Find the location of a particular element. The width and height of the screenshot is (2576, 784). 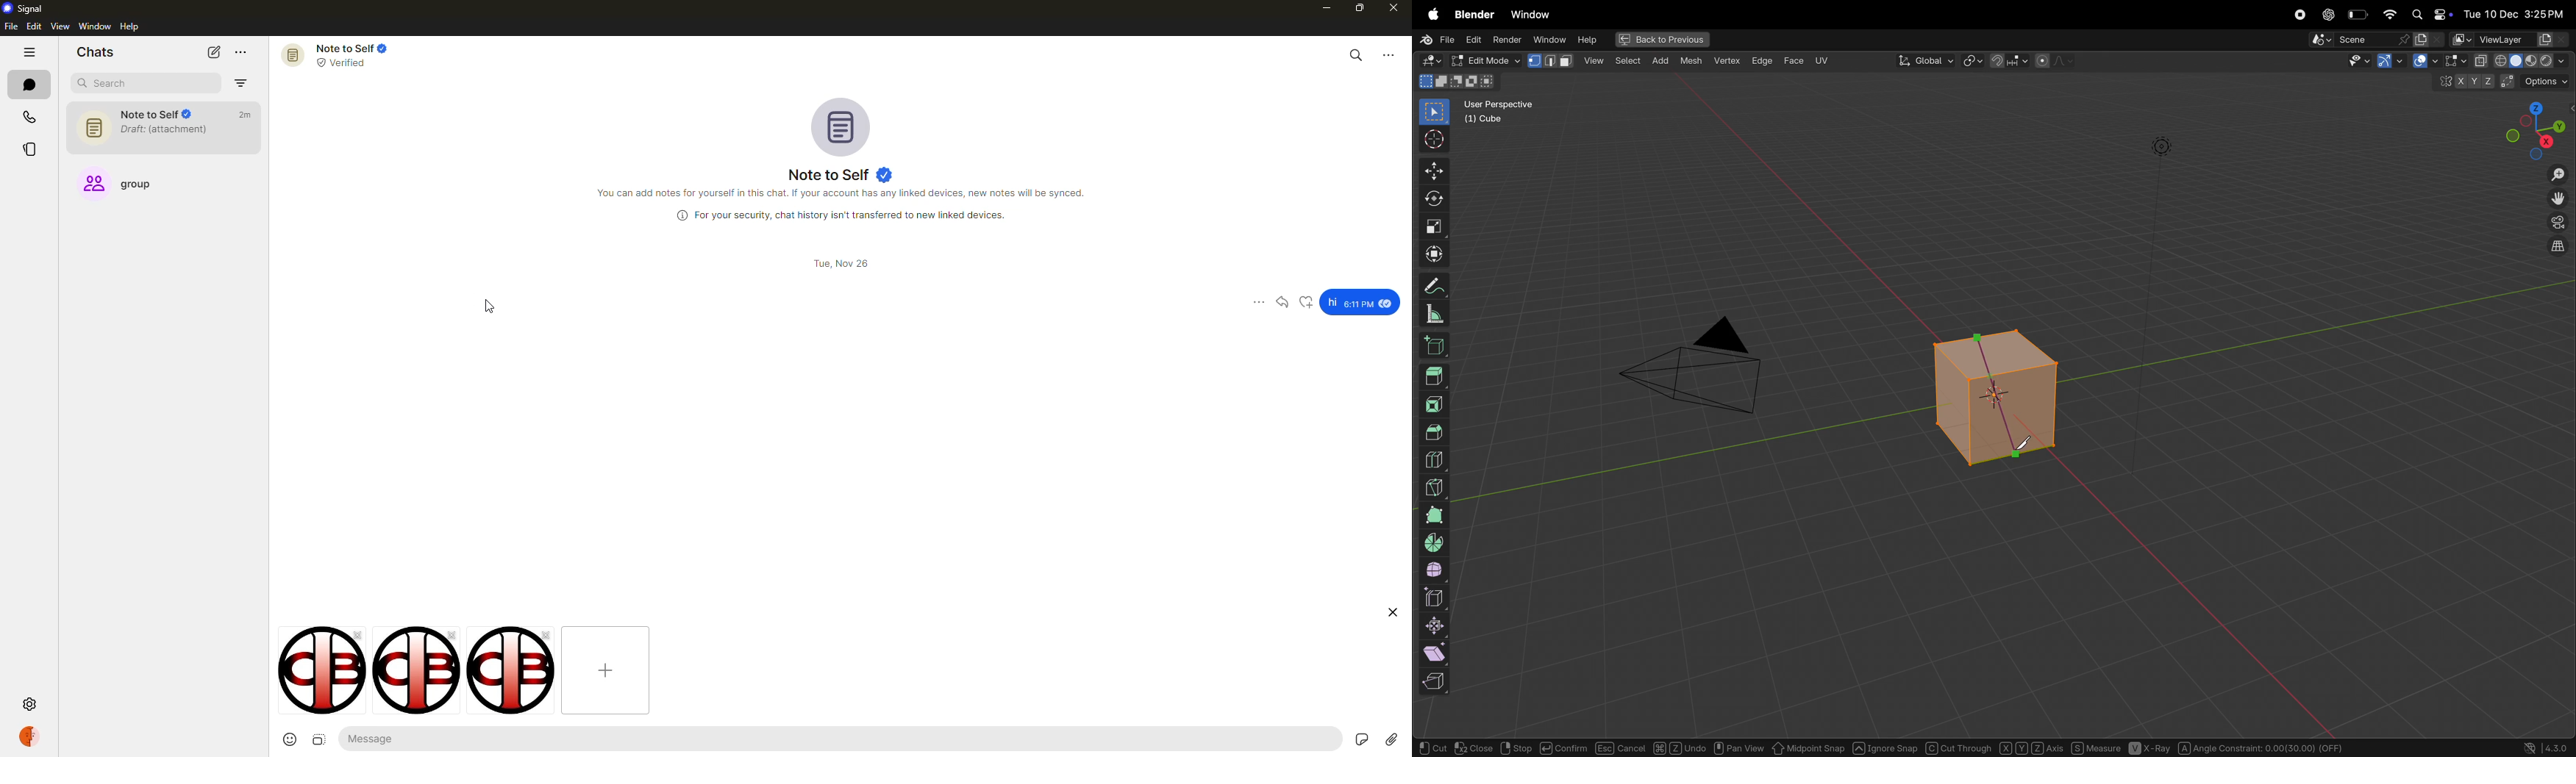

note to self is located at coordinates (340, 54).